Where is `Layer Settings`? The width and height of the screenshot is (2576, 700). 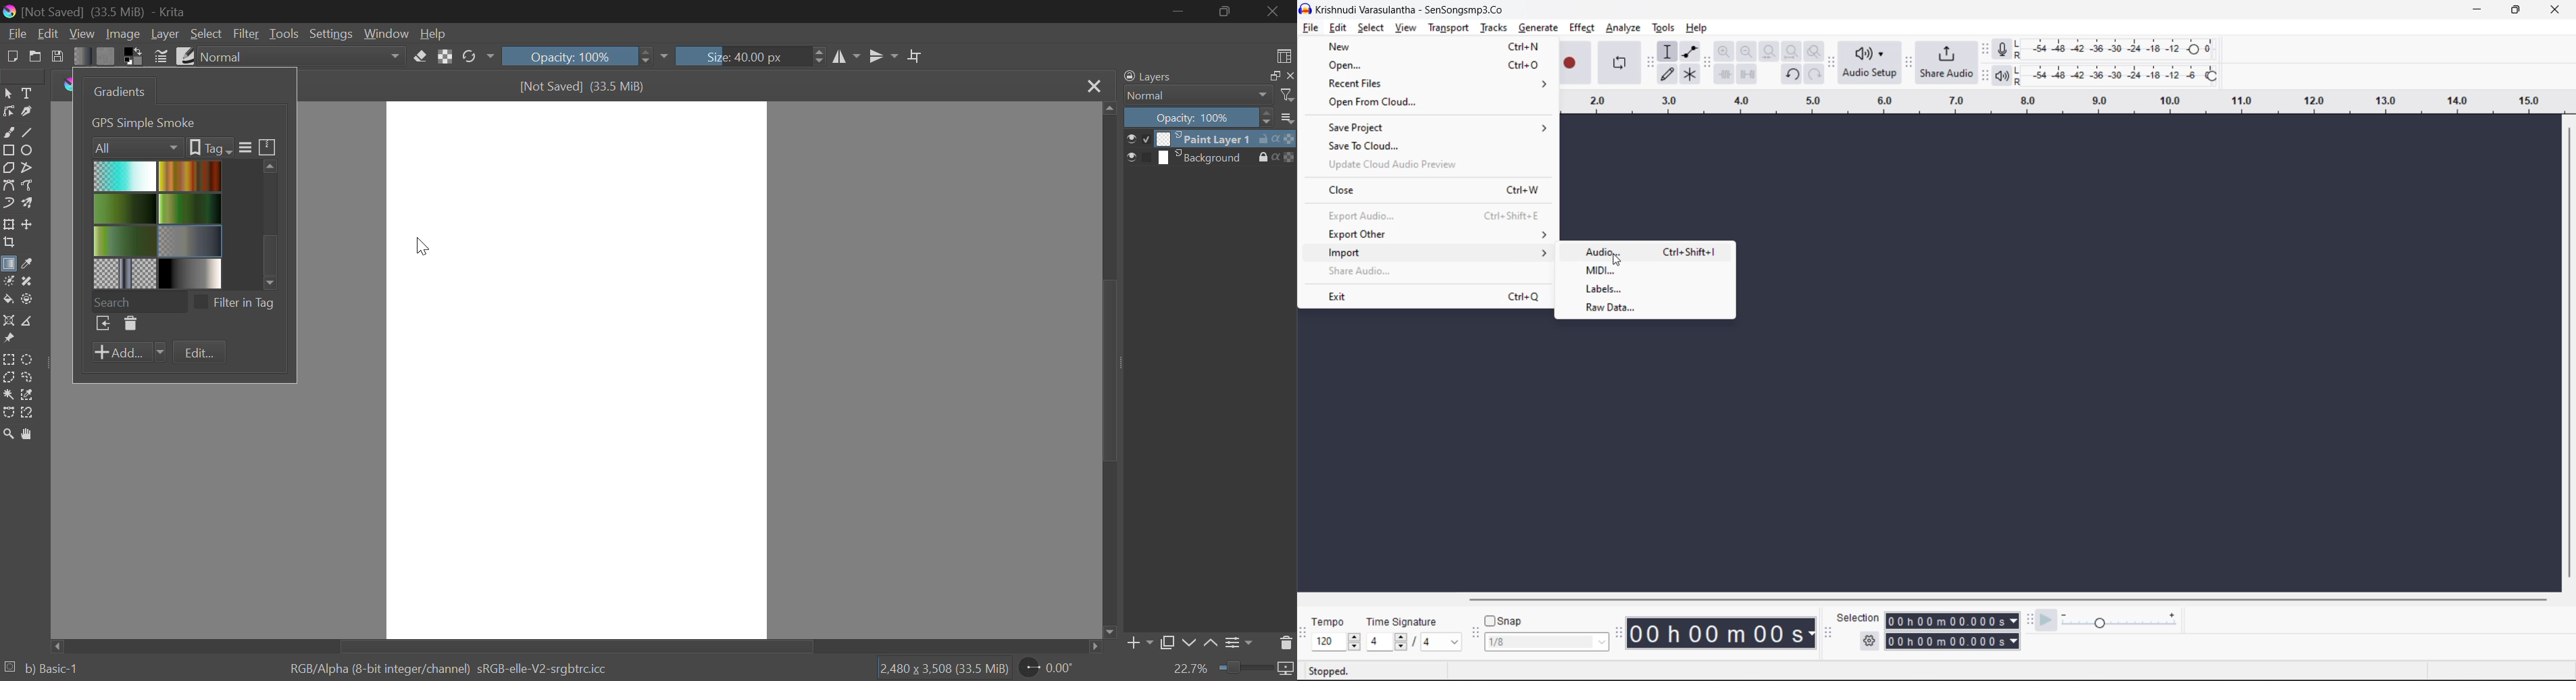 Layer Settings is located at coordinates (1237, 642).